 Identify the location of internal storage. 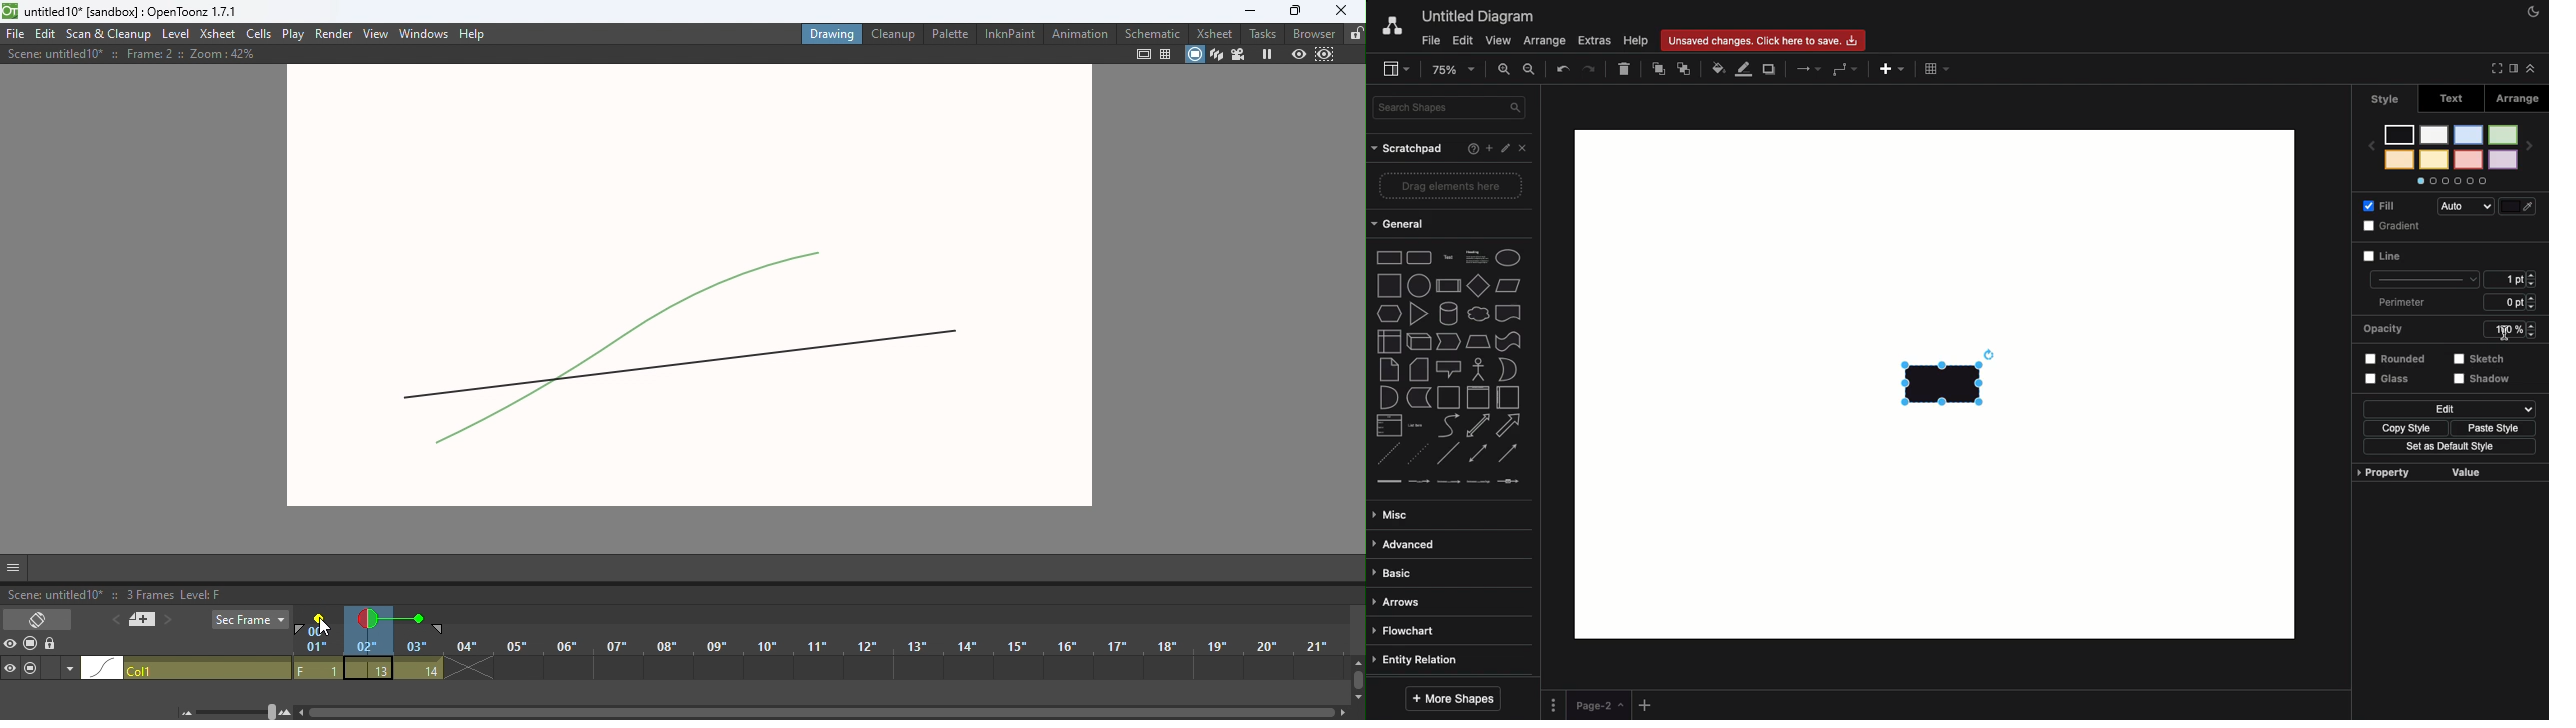
(1385, 342).